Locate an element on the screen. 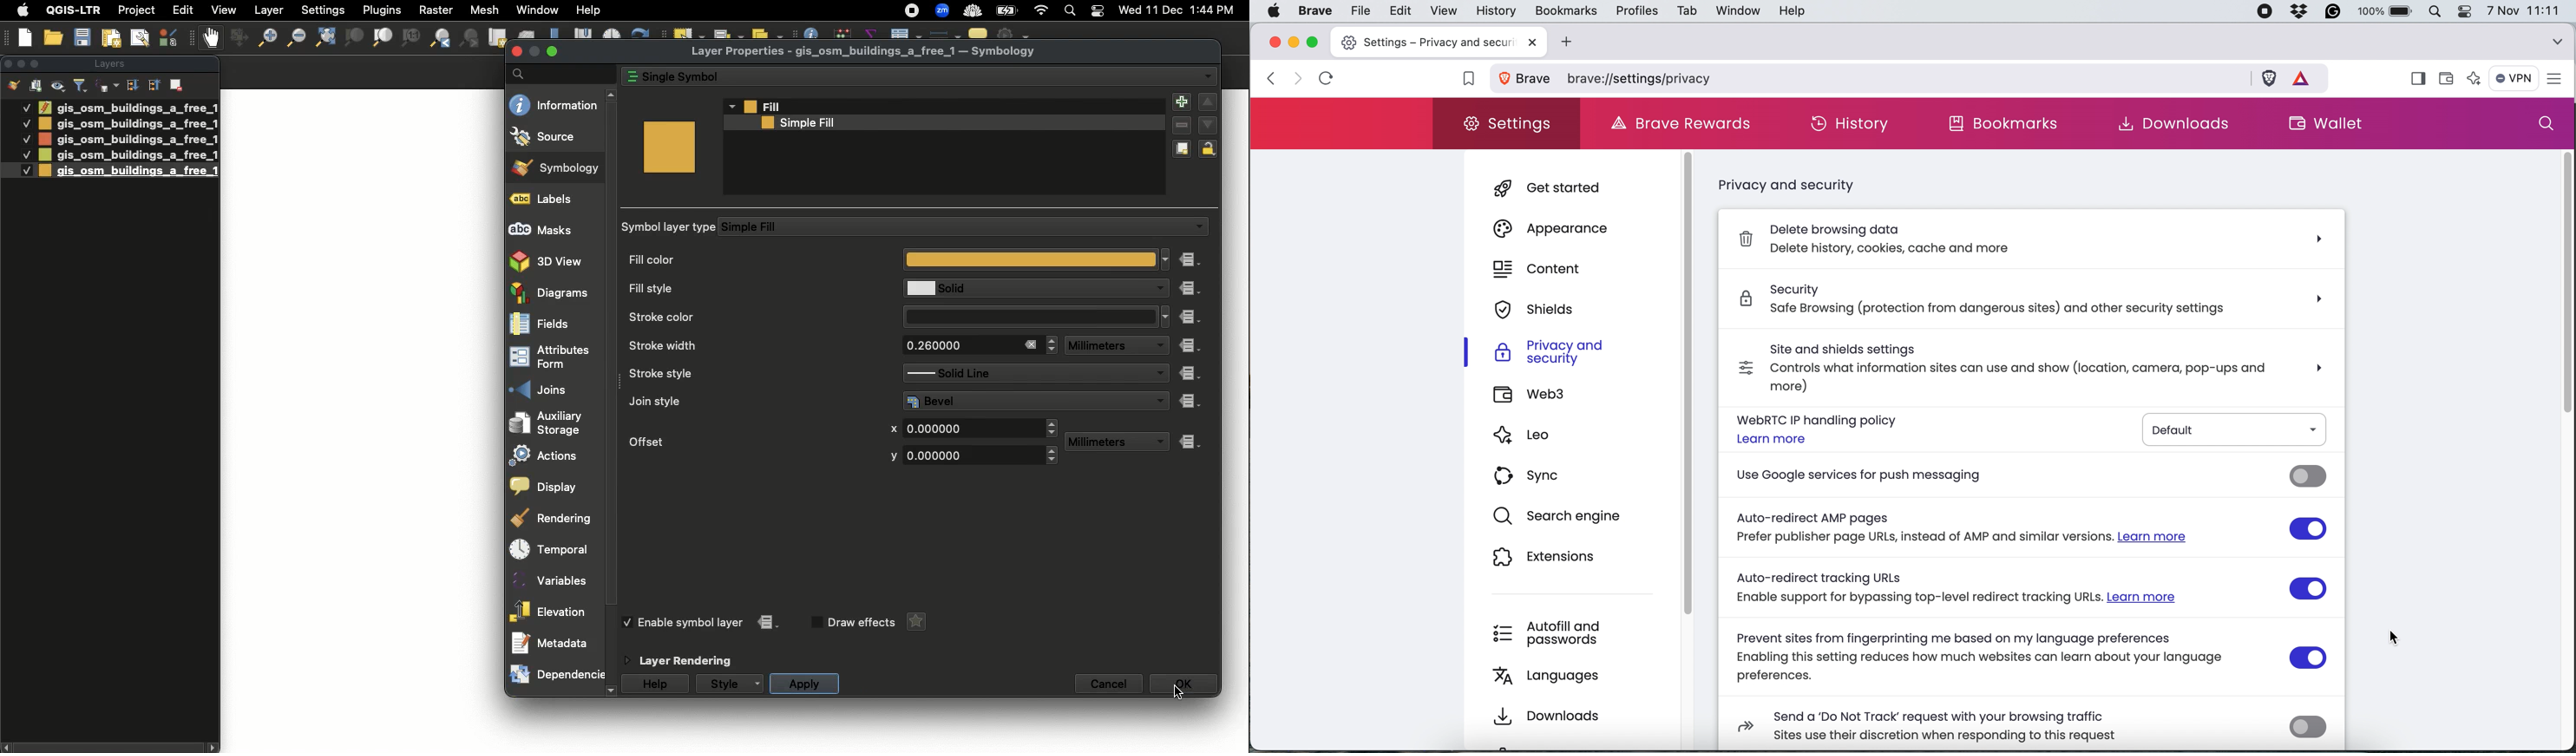  extensions is located at coordinates (1555, 557).